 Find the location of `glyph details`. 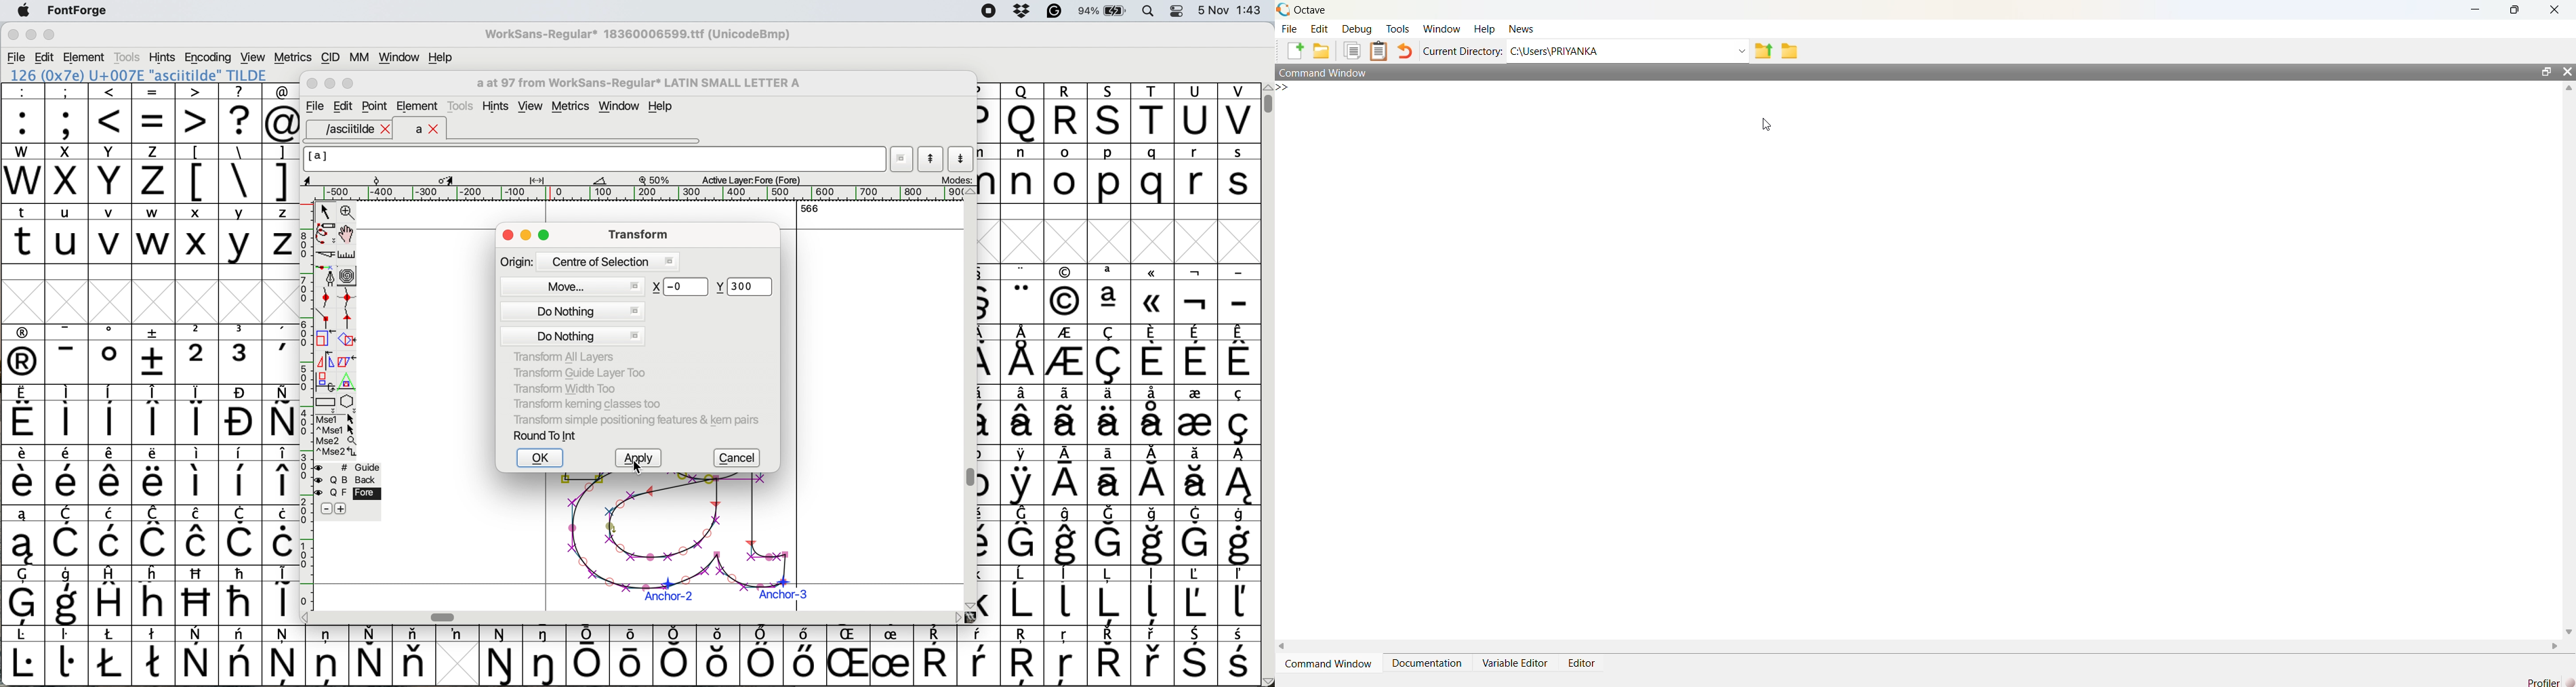

glyph details is located at coordinates (462, 179).